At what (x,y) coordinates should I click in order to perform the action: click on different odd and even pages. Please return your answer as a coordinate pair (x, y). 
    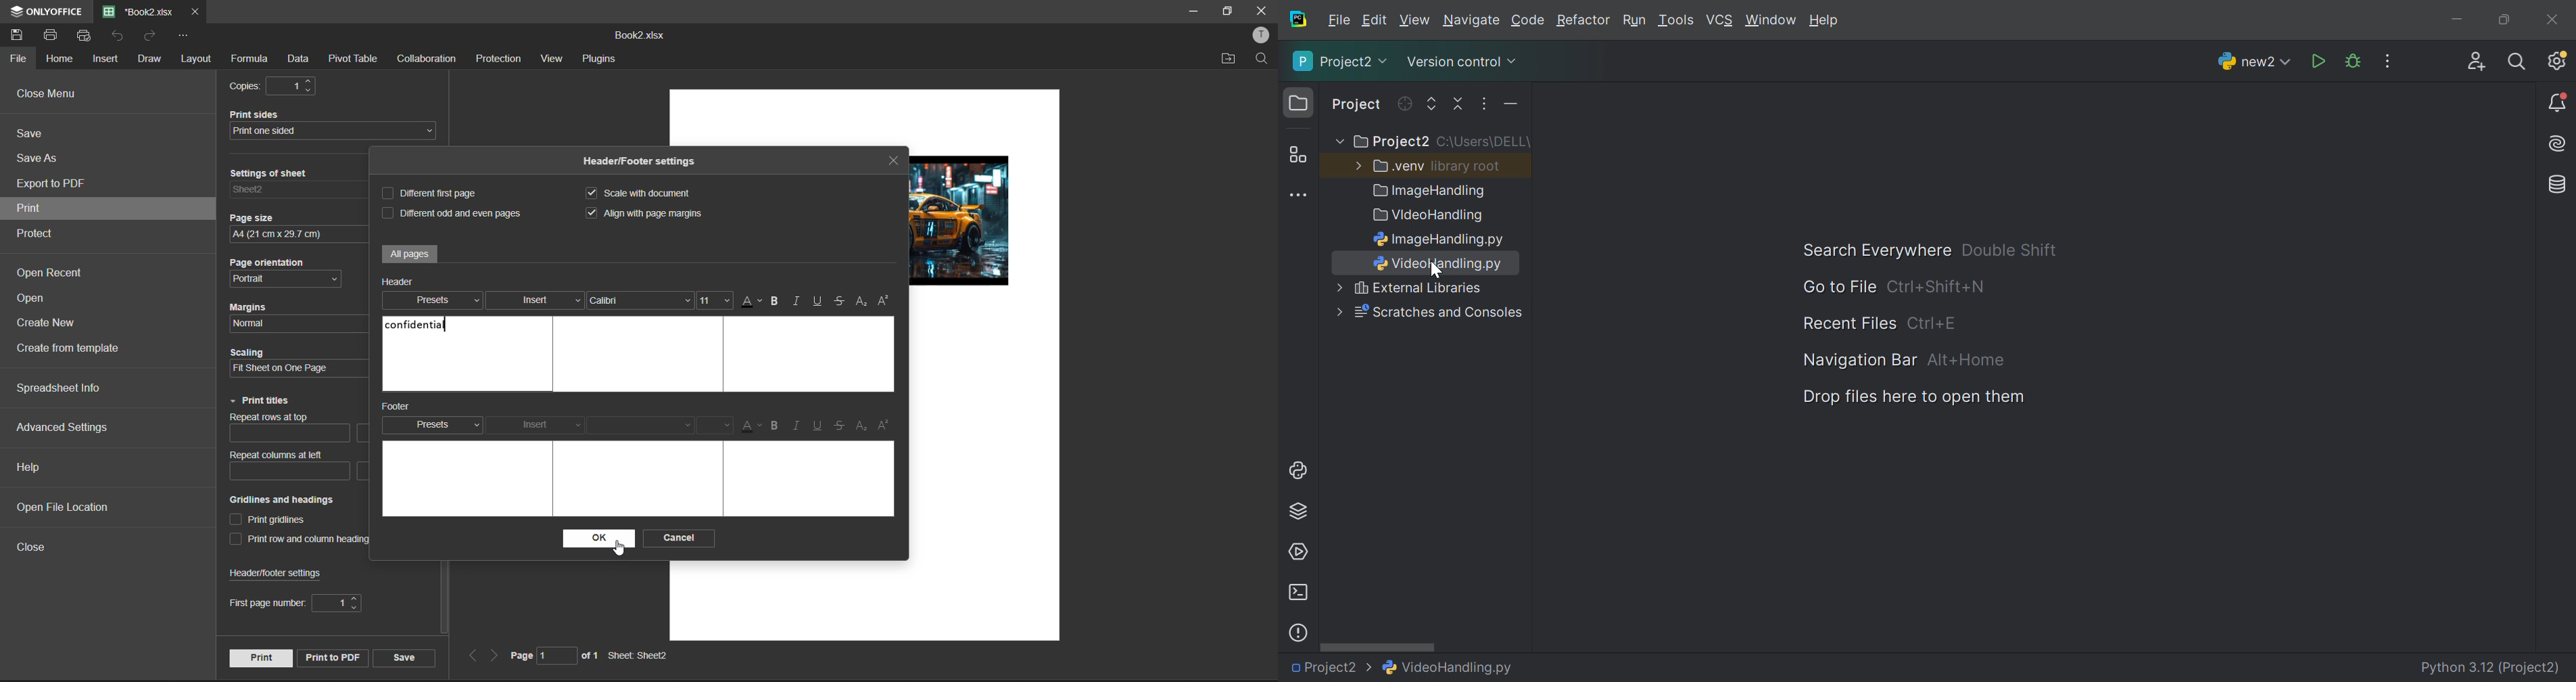
    Looking at the image, I should click on (451, 211).